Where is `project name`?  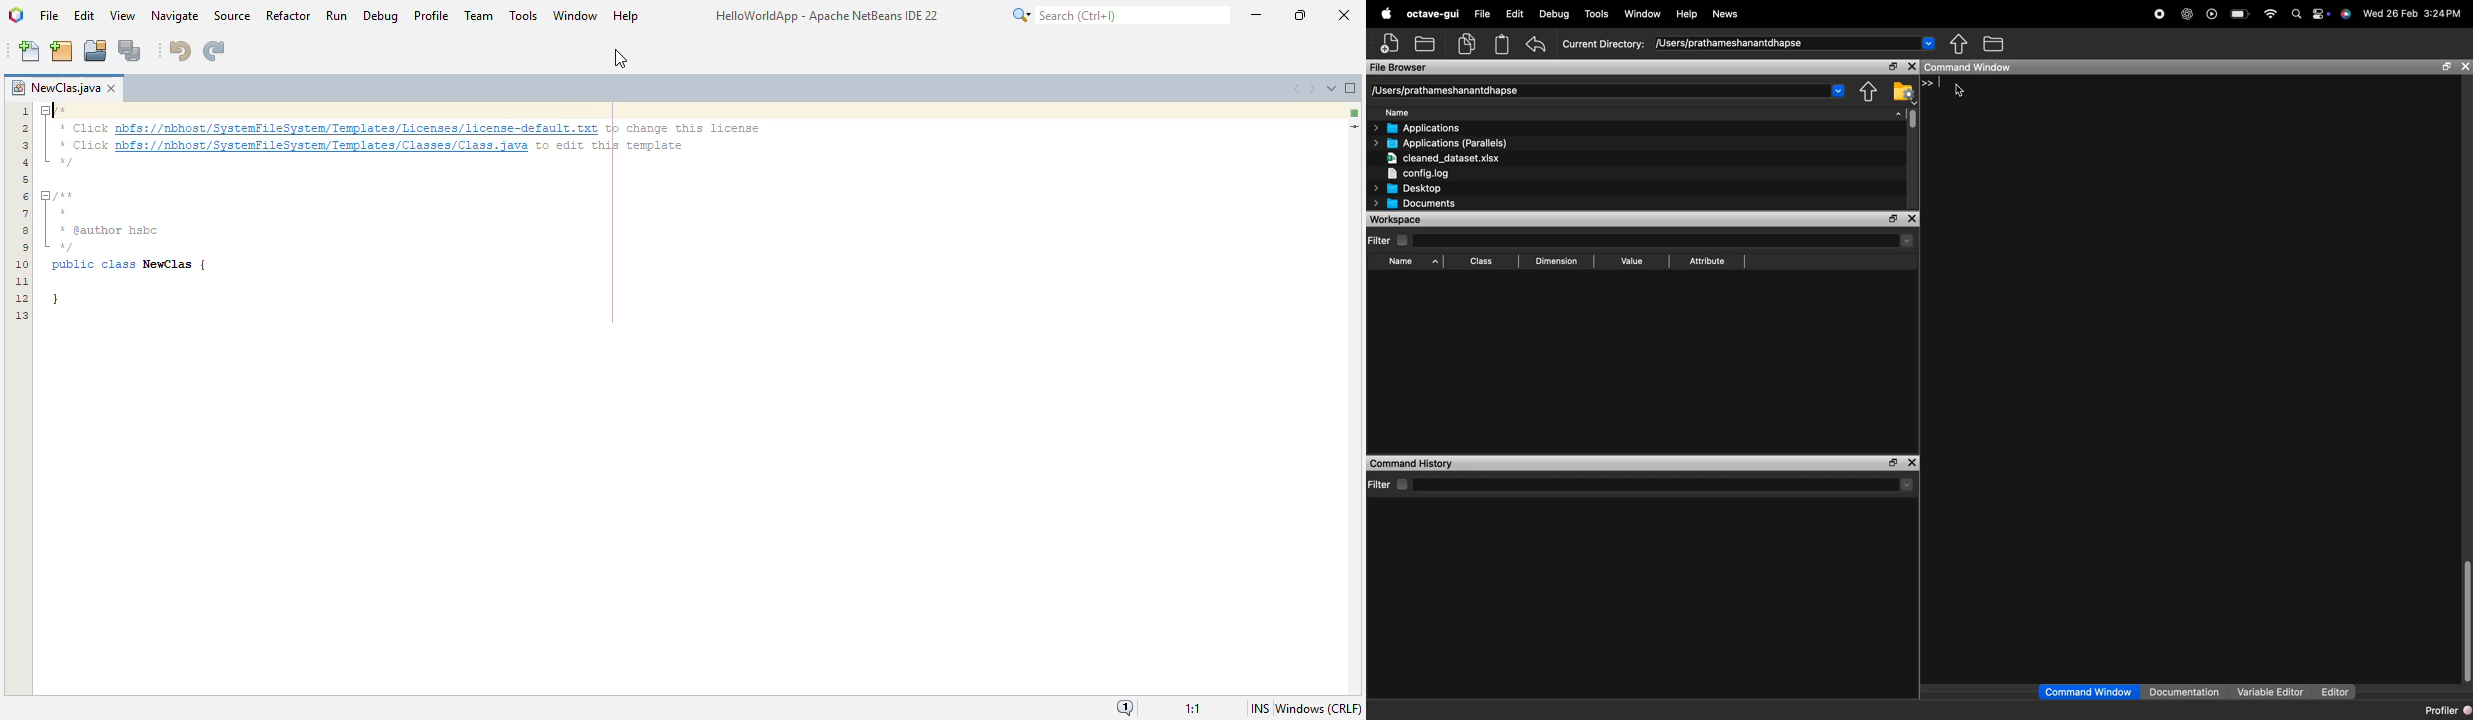
project name is located at coordinates (55, 88).